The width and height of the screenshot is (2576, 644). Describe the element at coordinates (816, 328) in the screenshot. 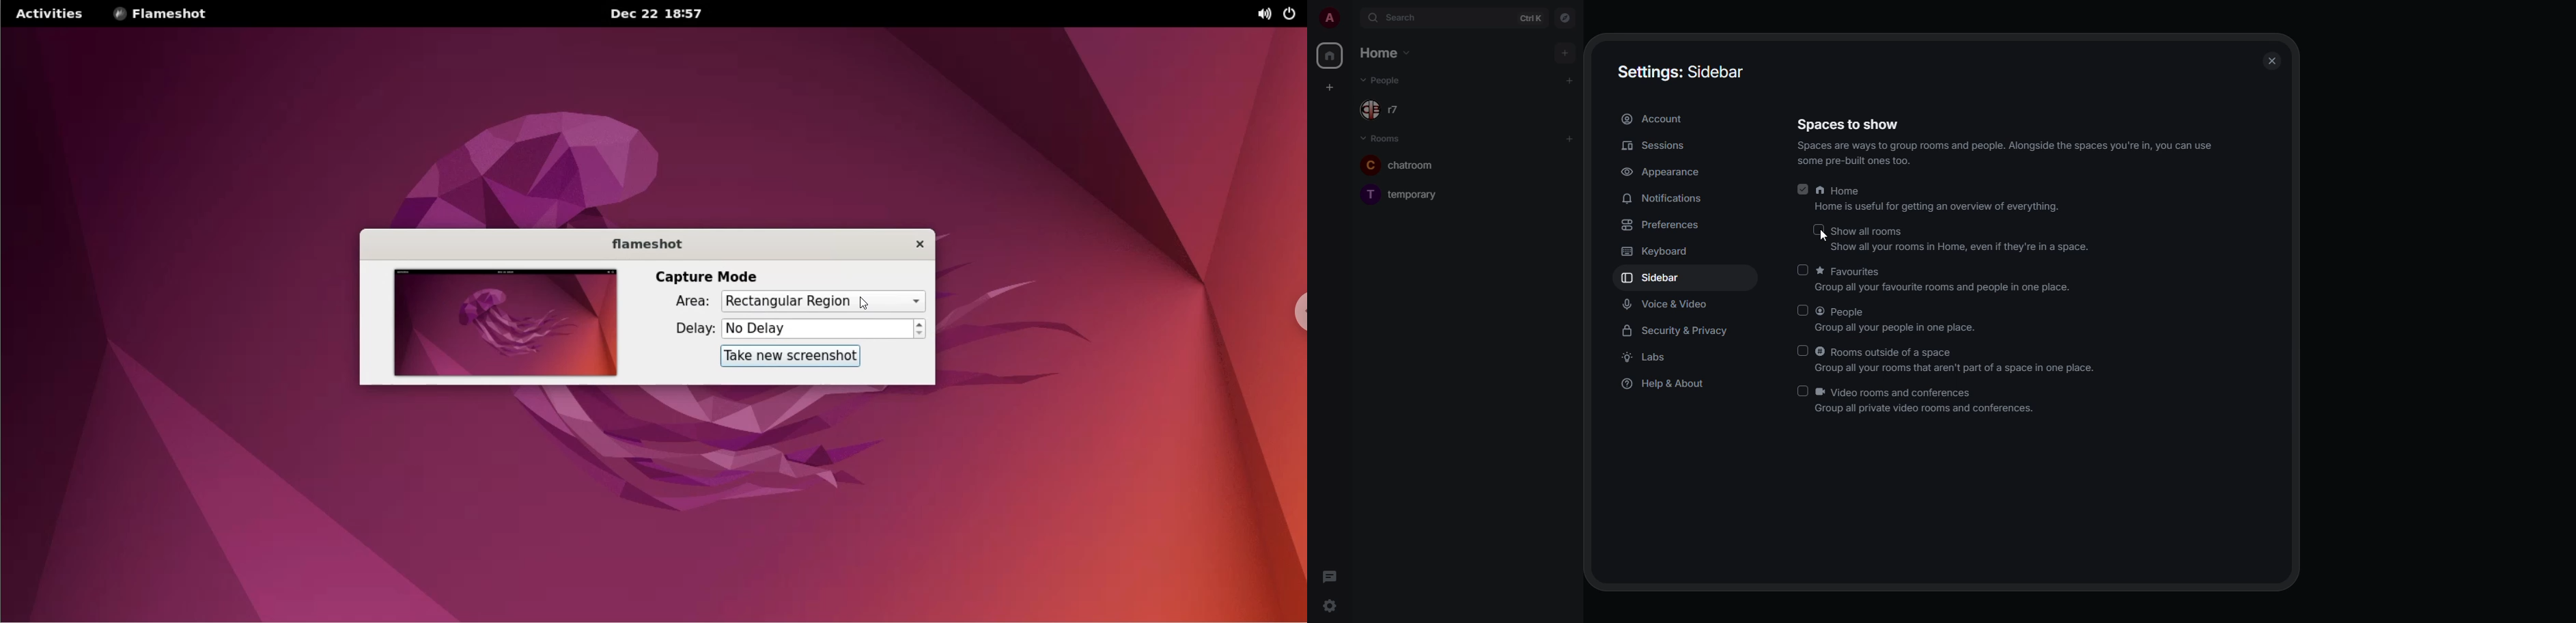

I see `No delay` at that location.